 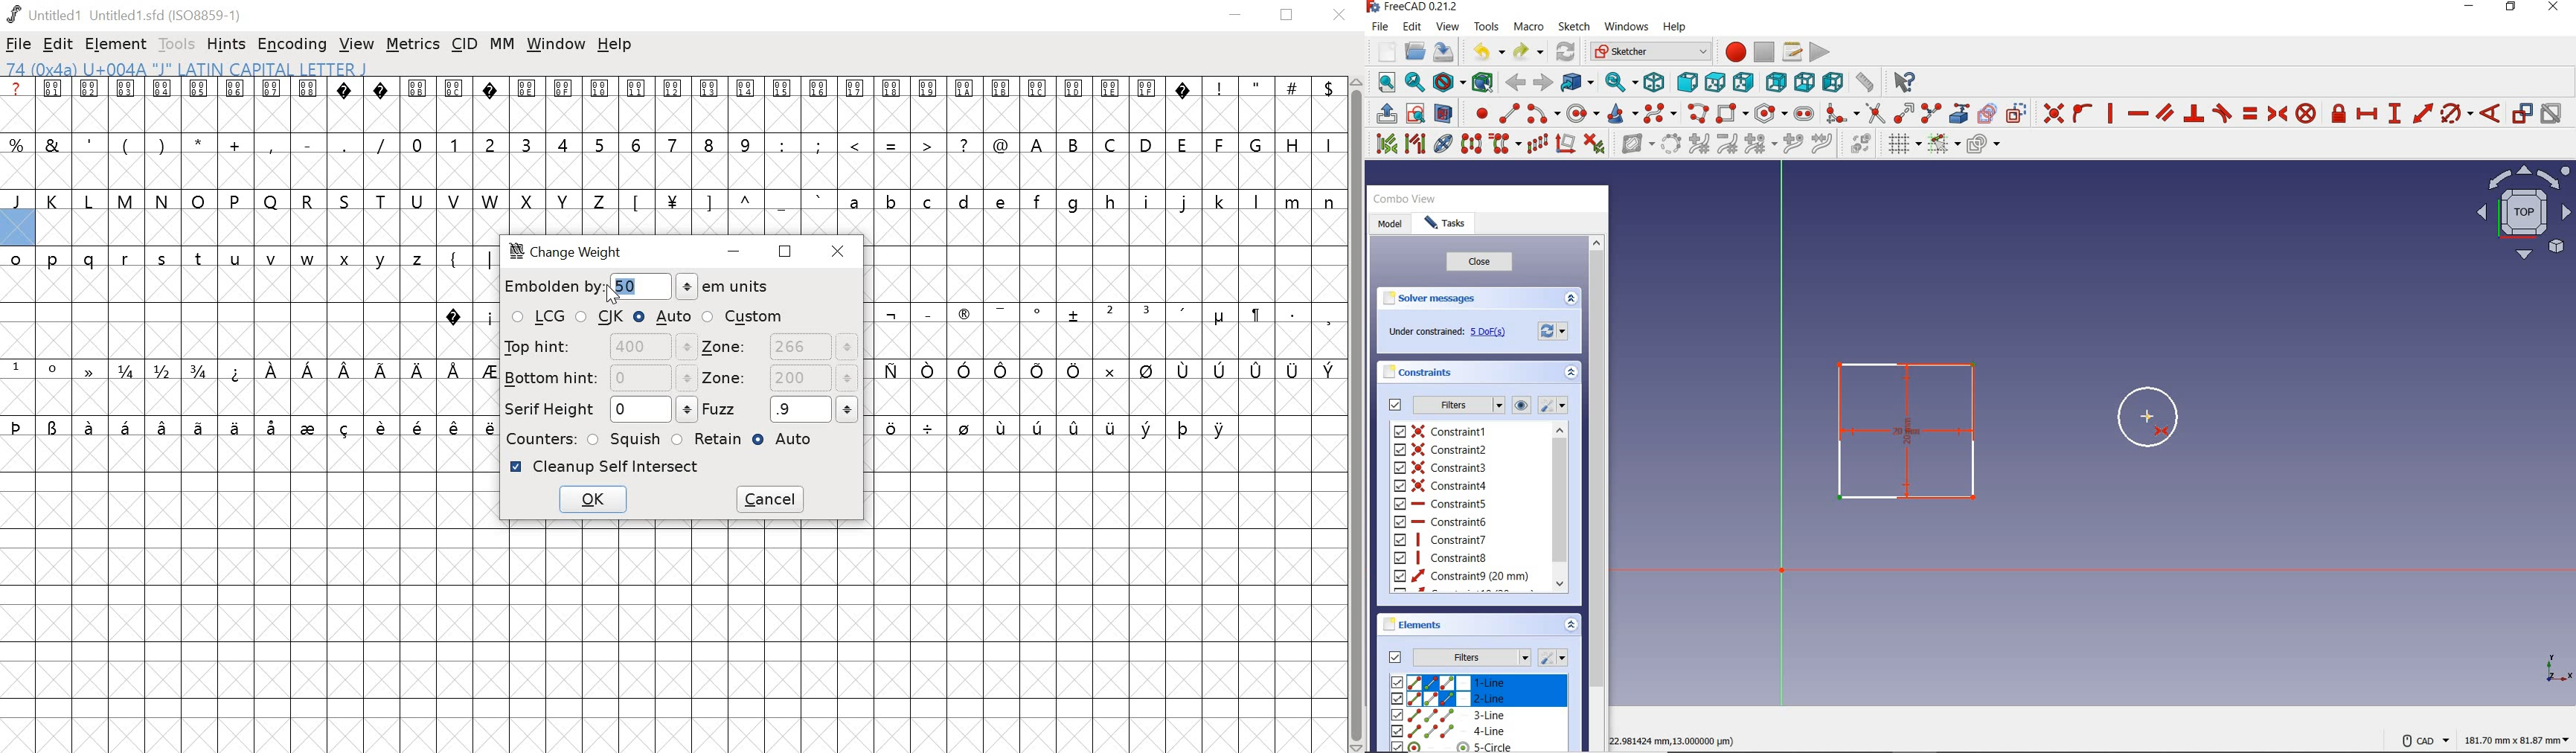 I want to click on what's this, so click(x=1904, y=82).